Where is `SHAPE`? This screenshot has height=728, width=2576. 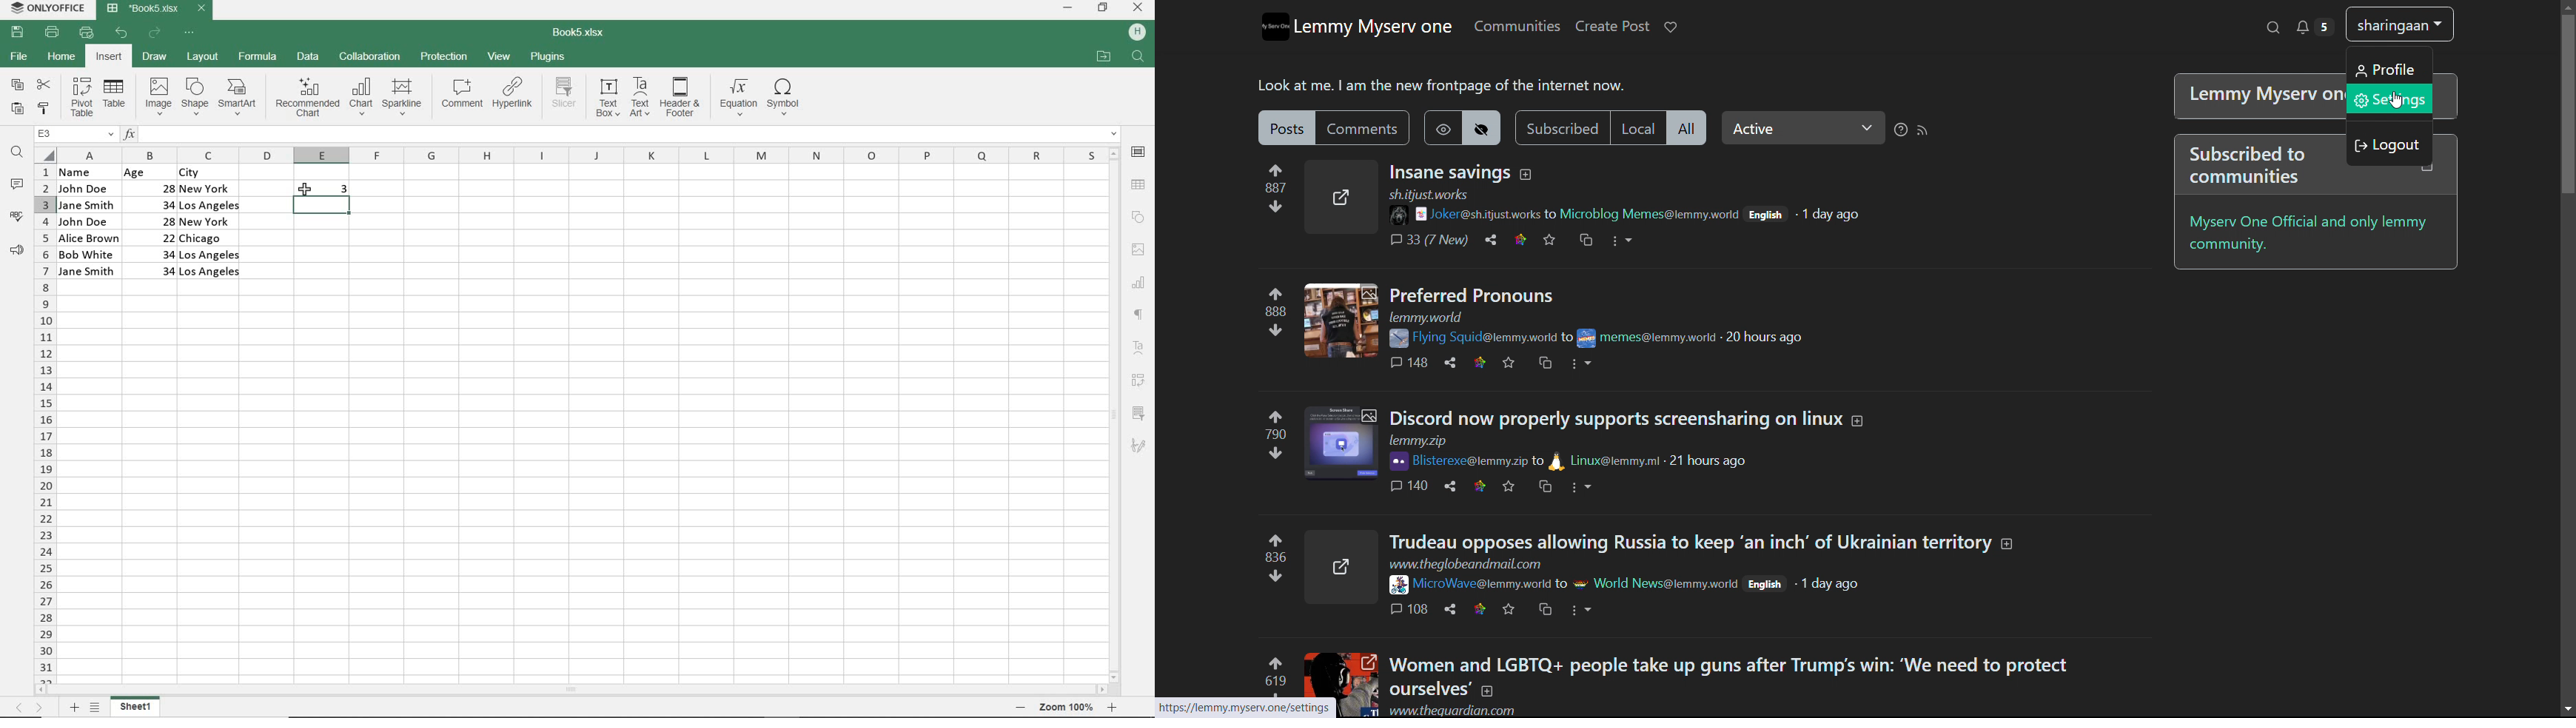
SHAPE is located at coordinates (196, 96).